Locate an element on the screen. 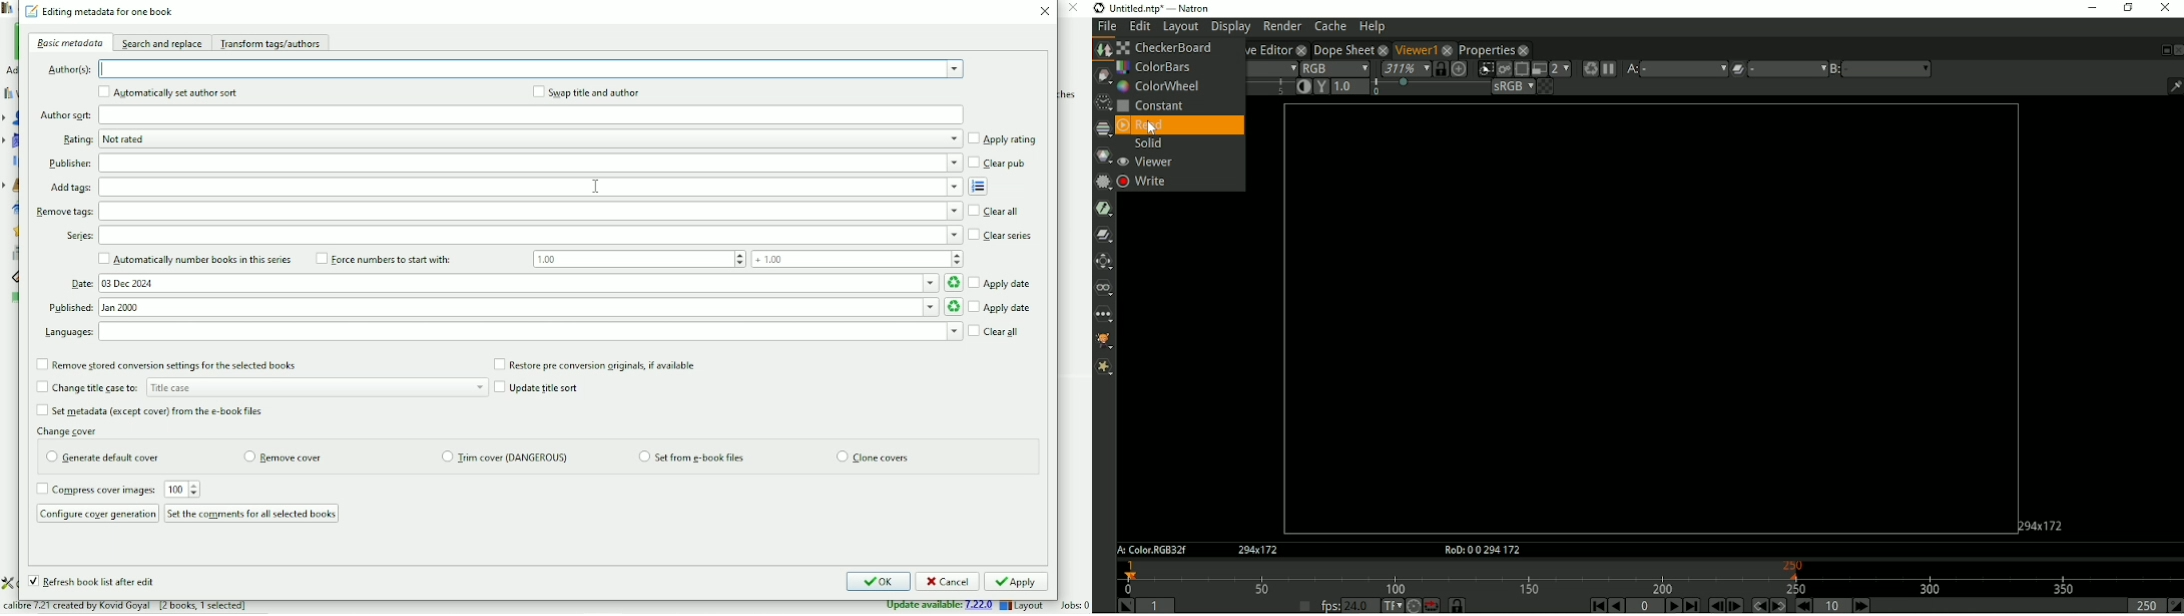 The width and height of the screenshot is (2184, 616). Compress cover images is located at coordinates (95, 489).